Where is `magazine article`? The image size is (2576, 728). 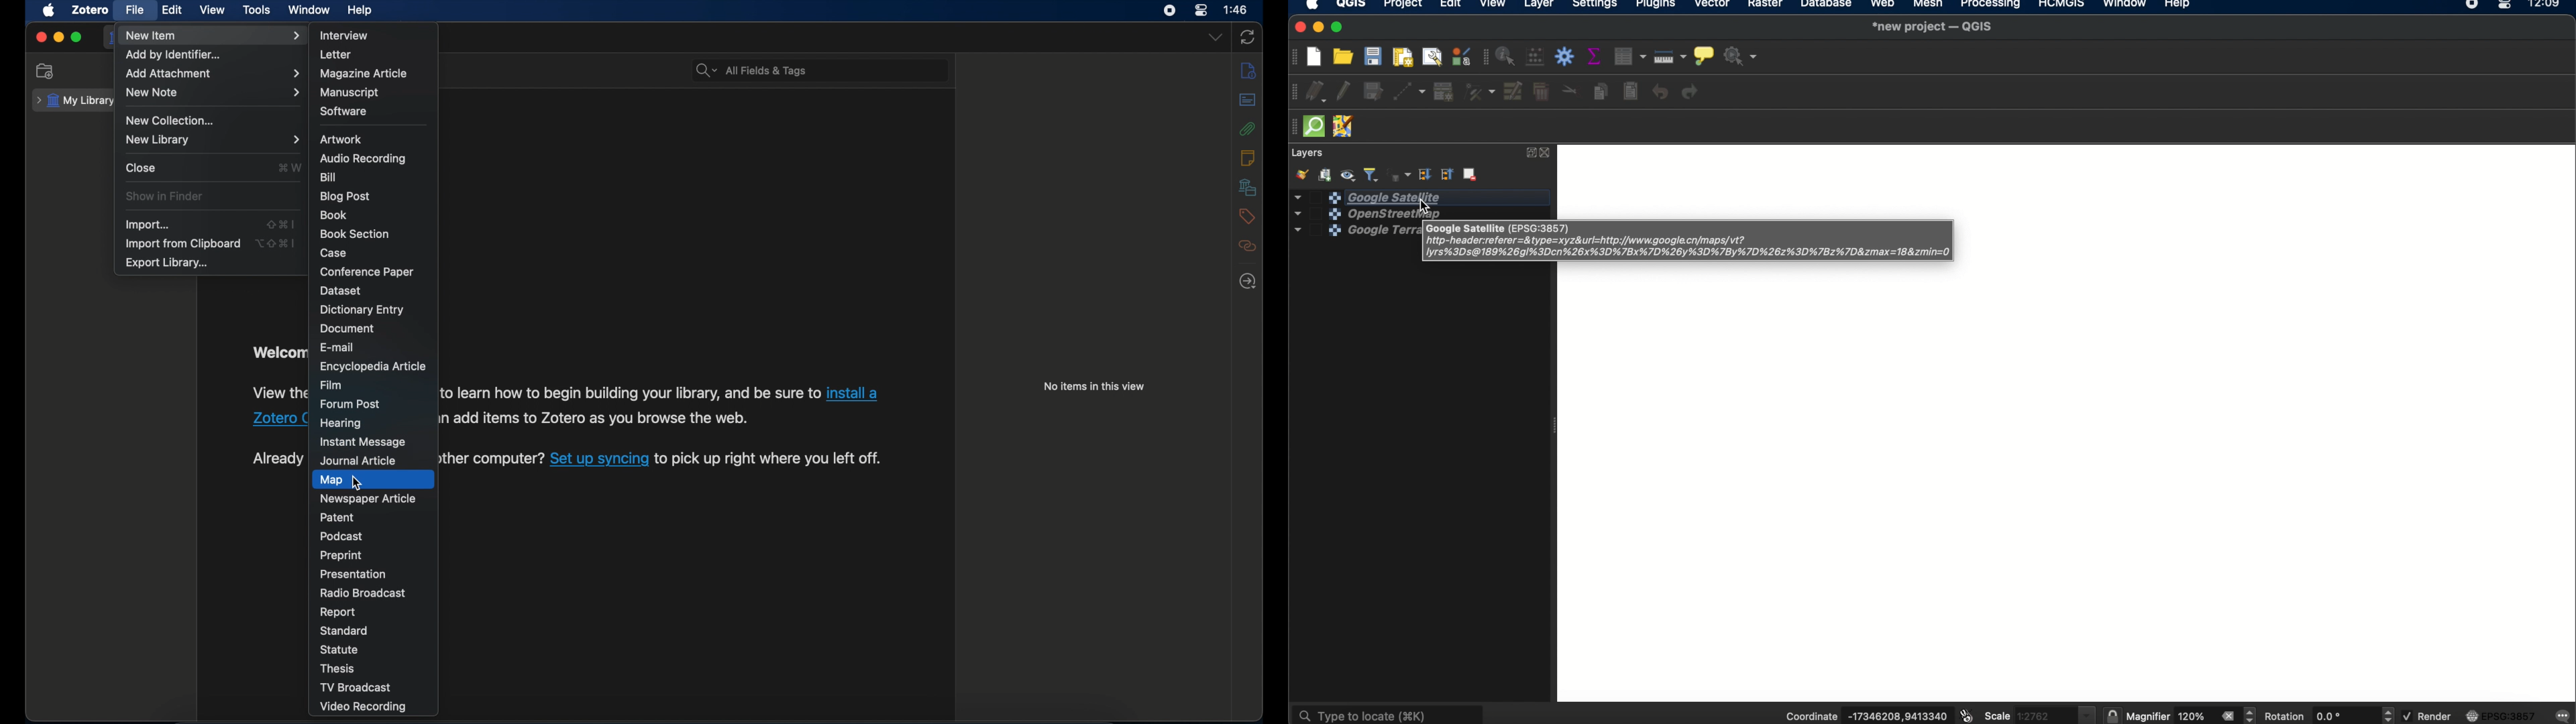
magazine article is located at coordinates (364, 73).